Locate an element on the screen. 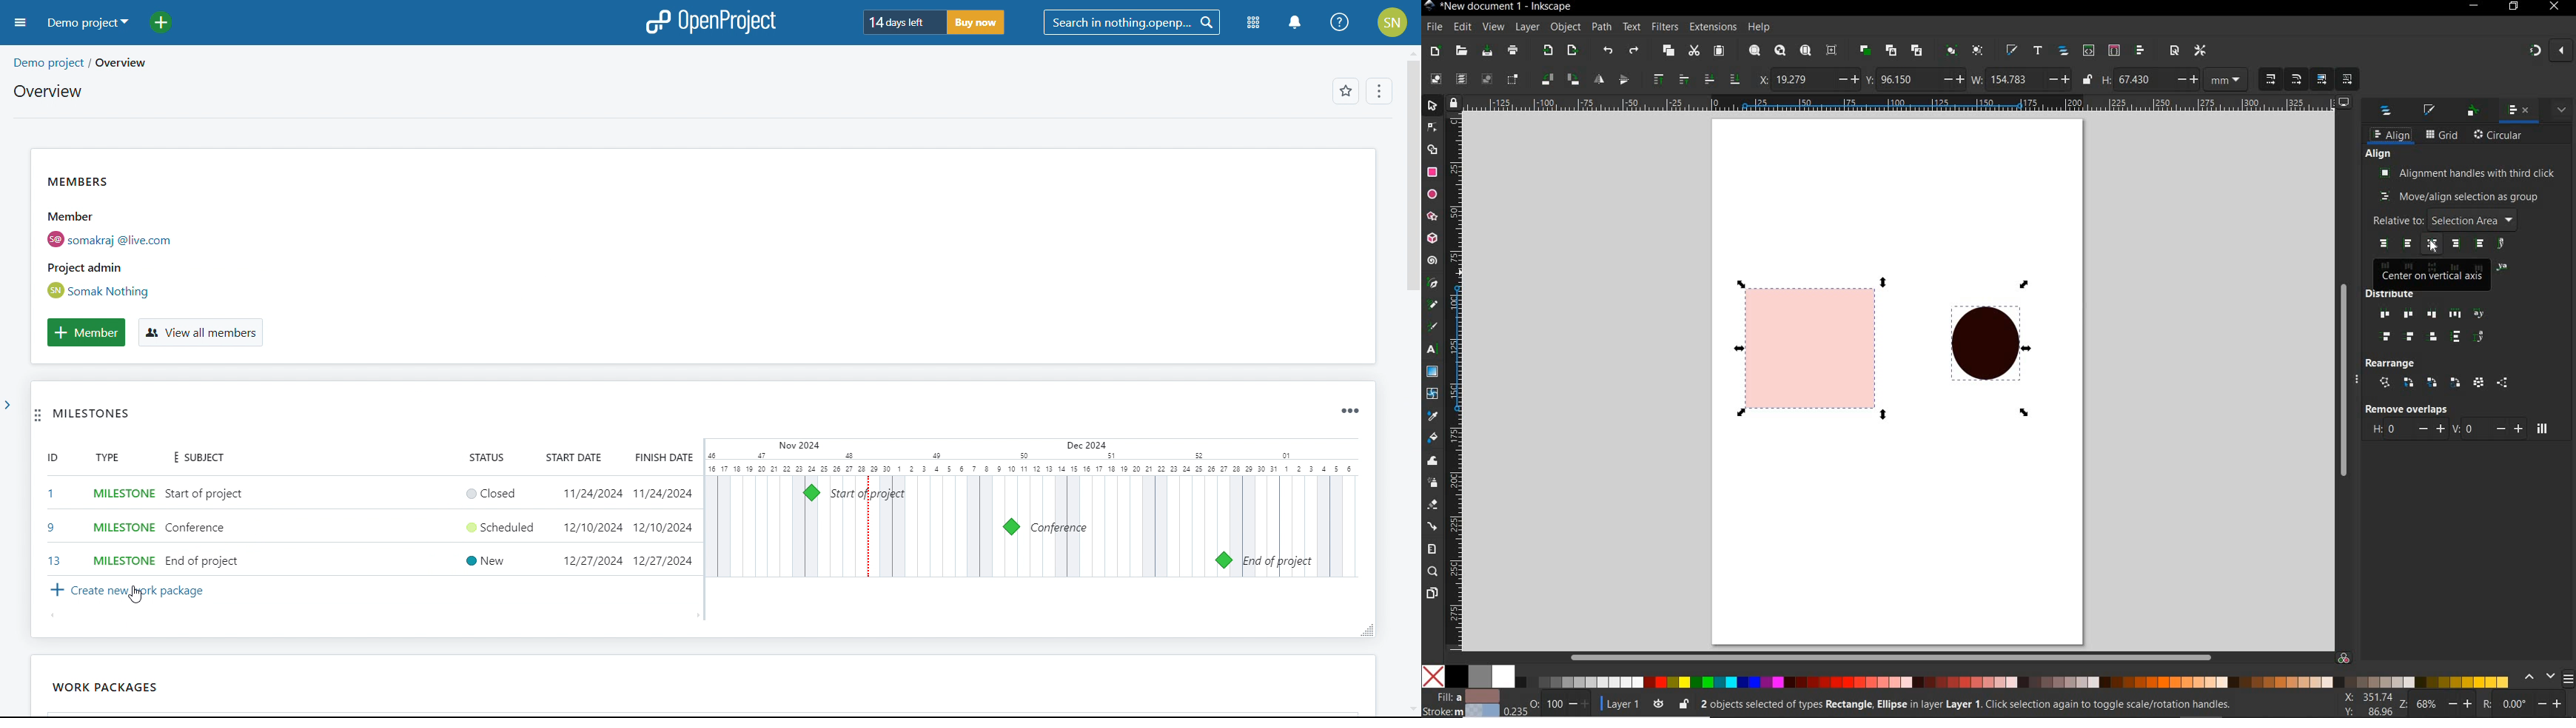  eraser tool is located at coordinates (1432, 505).